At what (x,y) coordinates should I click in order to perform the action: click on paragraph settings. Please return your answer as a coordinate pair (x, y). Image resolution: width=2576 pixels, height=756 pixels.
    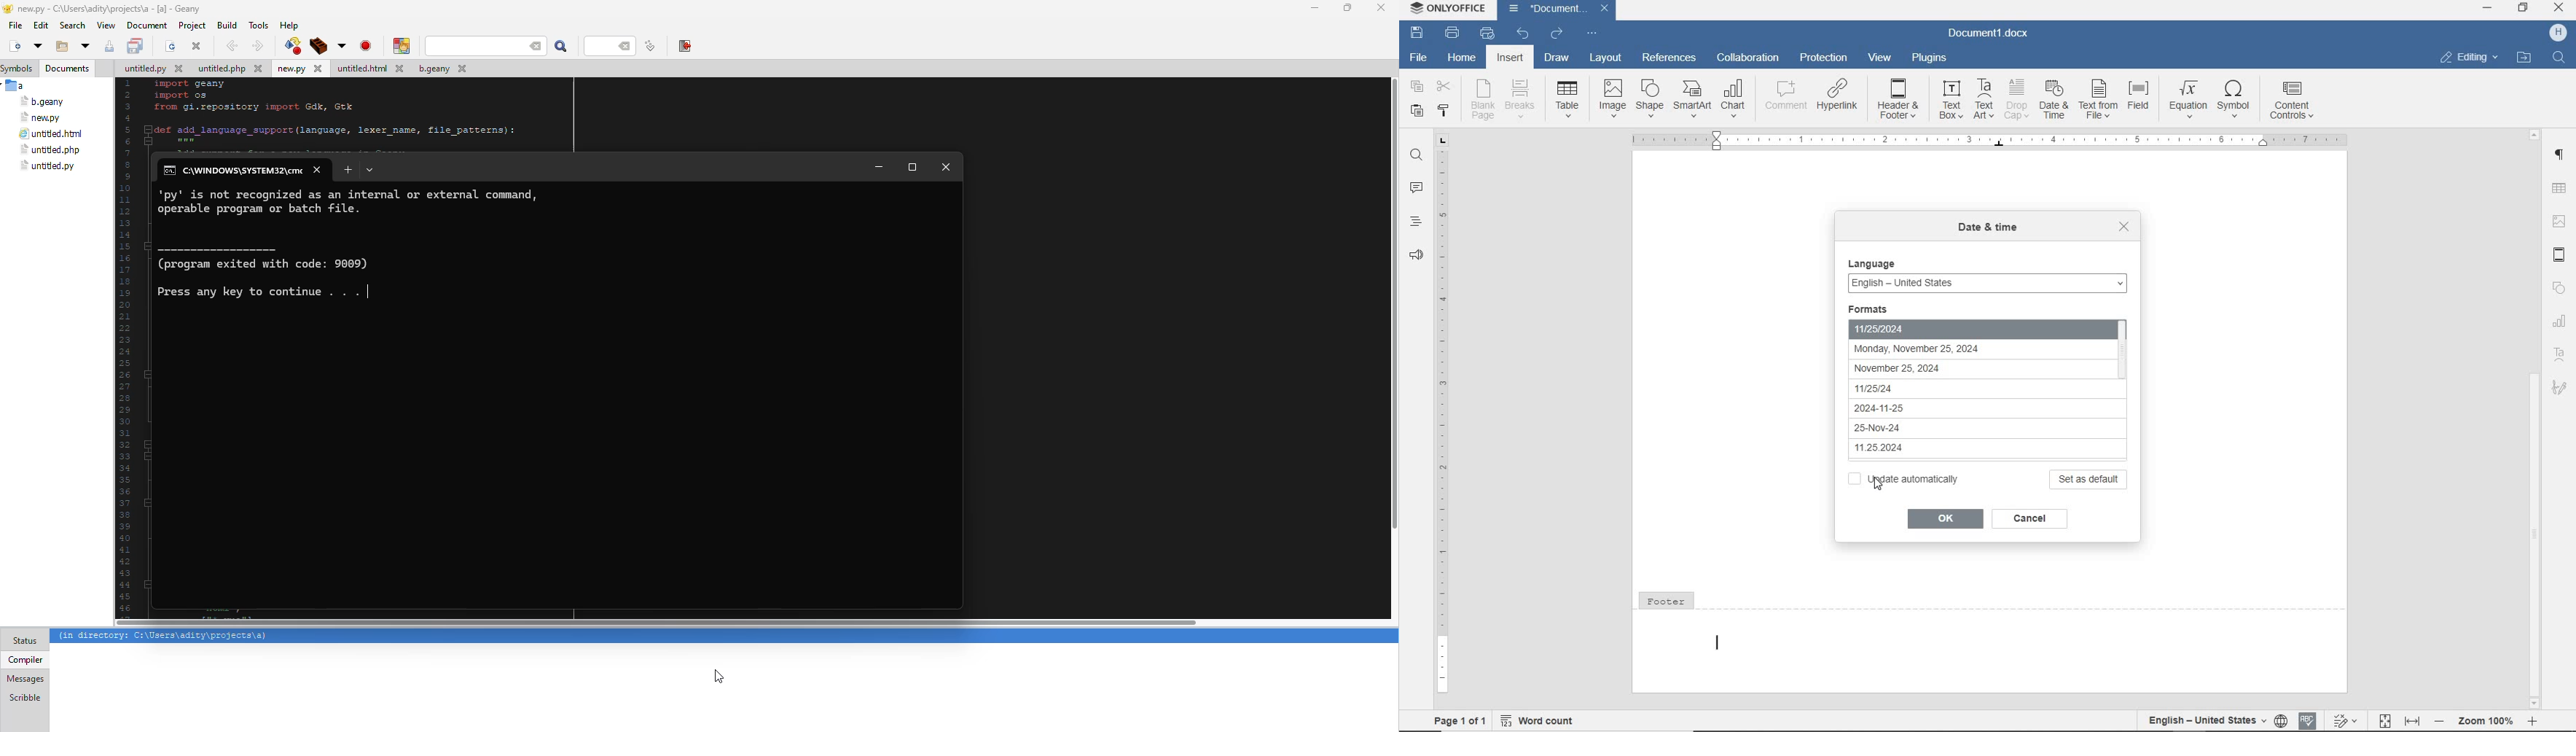
    Looking at the image, I should click on (2562, 156).